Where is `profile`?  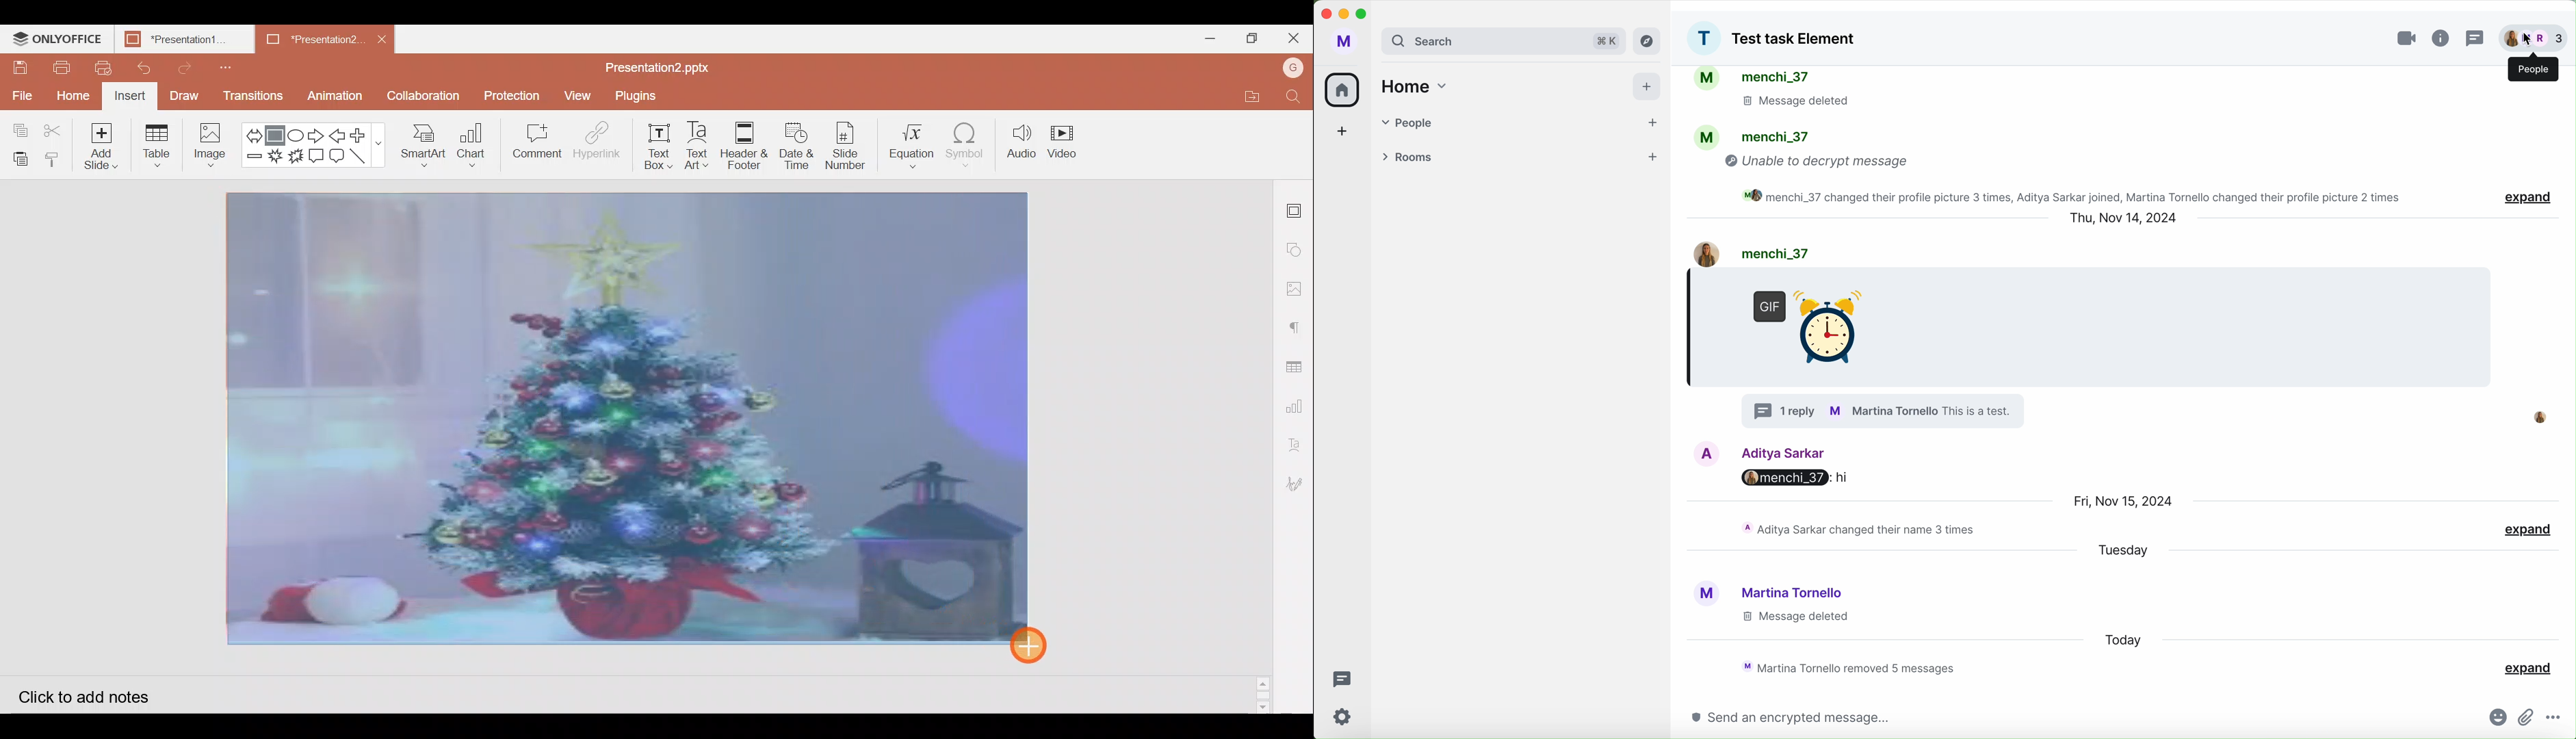
profile is located at coordinates (1884, 411).